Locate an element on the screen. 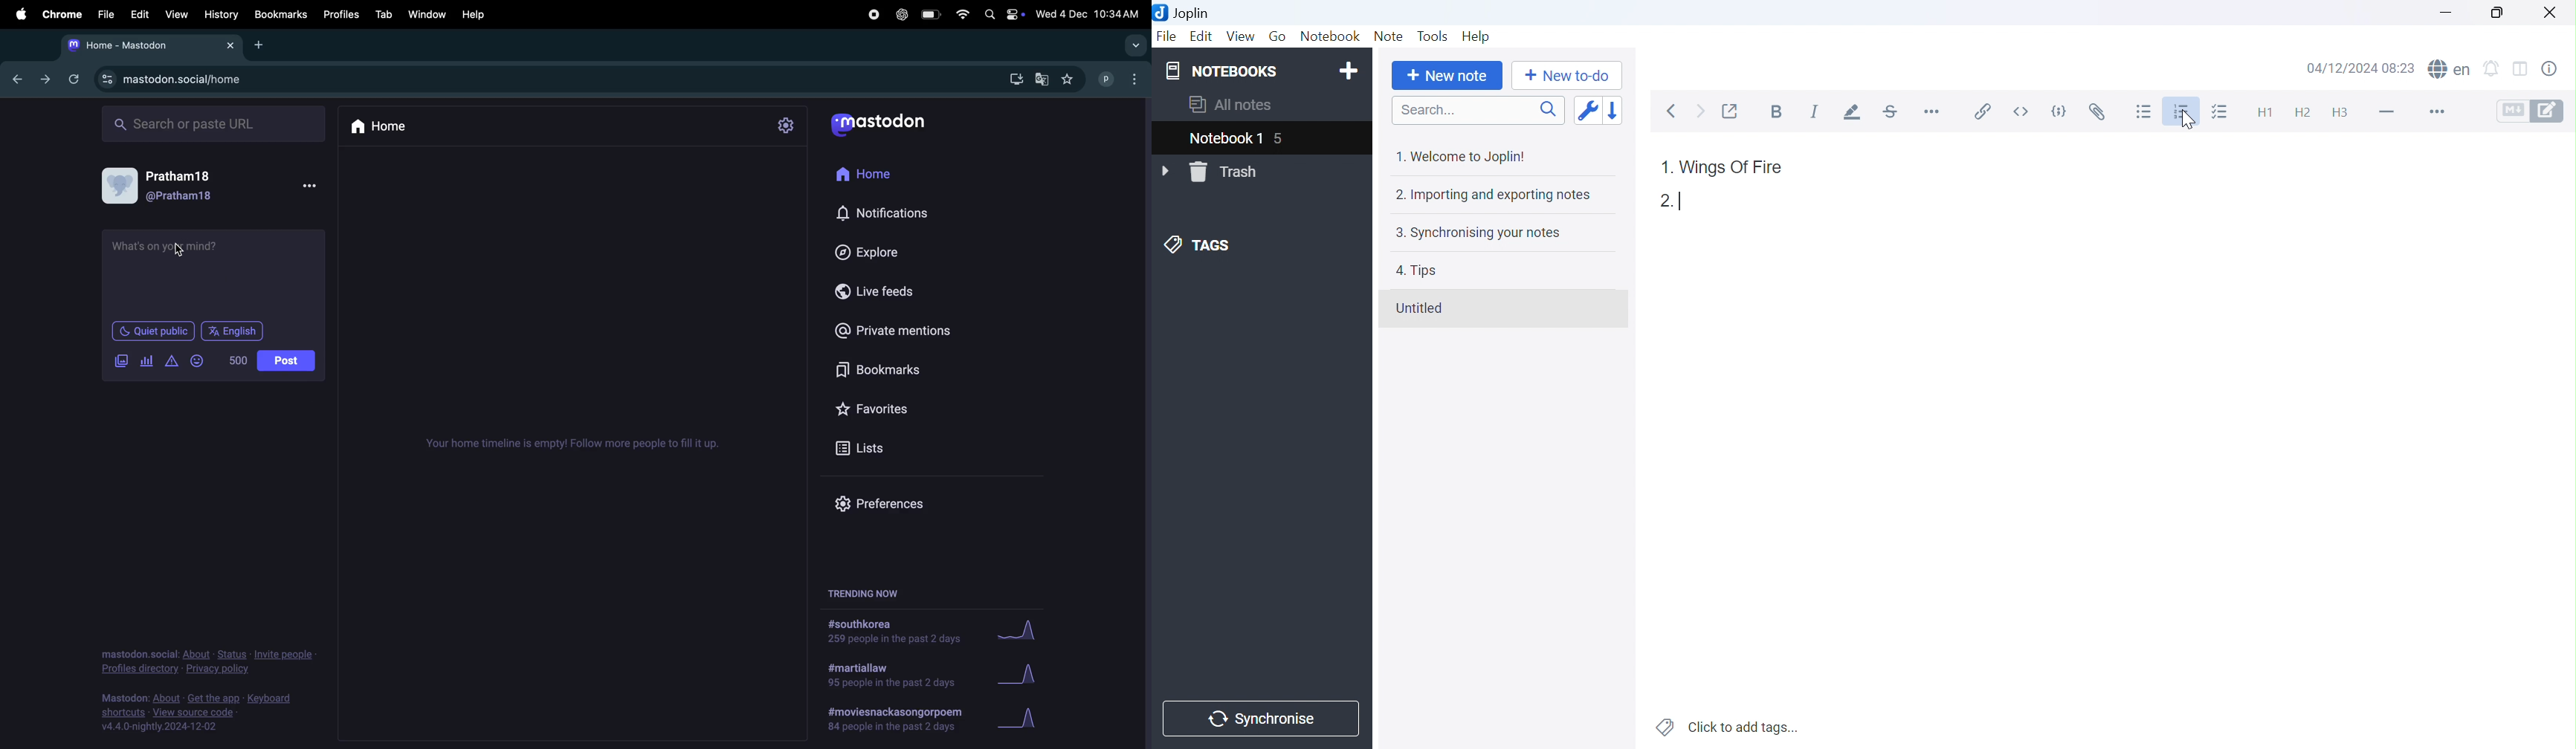  #south korea is located at coordinates (890, 632).